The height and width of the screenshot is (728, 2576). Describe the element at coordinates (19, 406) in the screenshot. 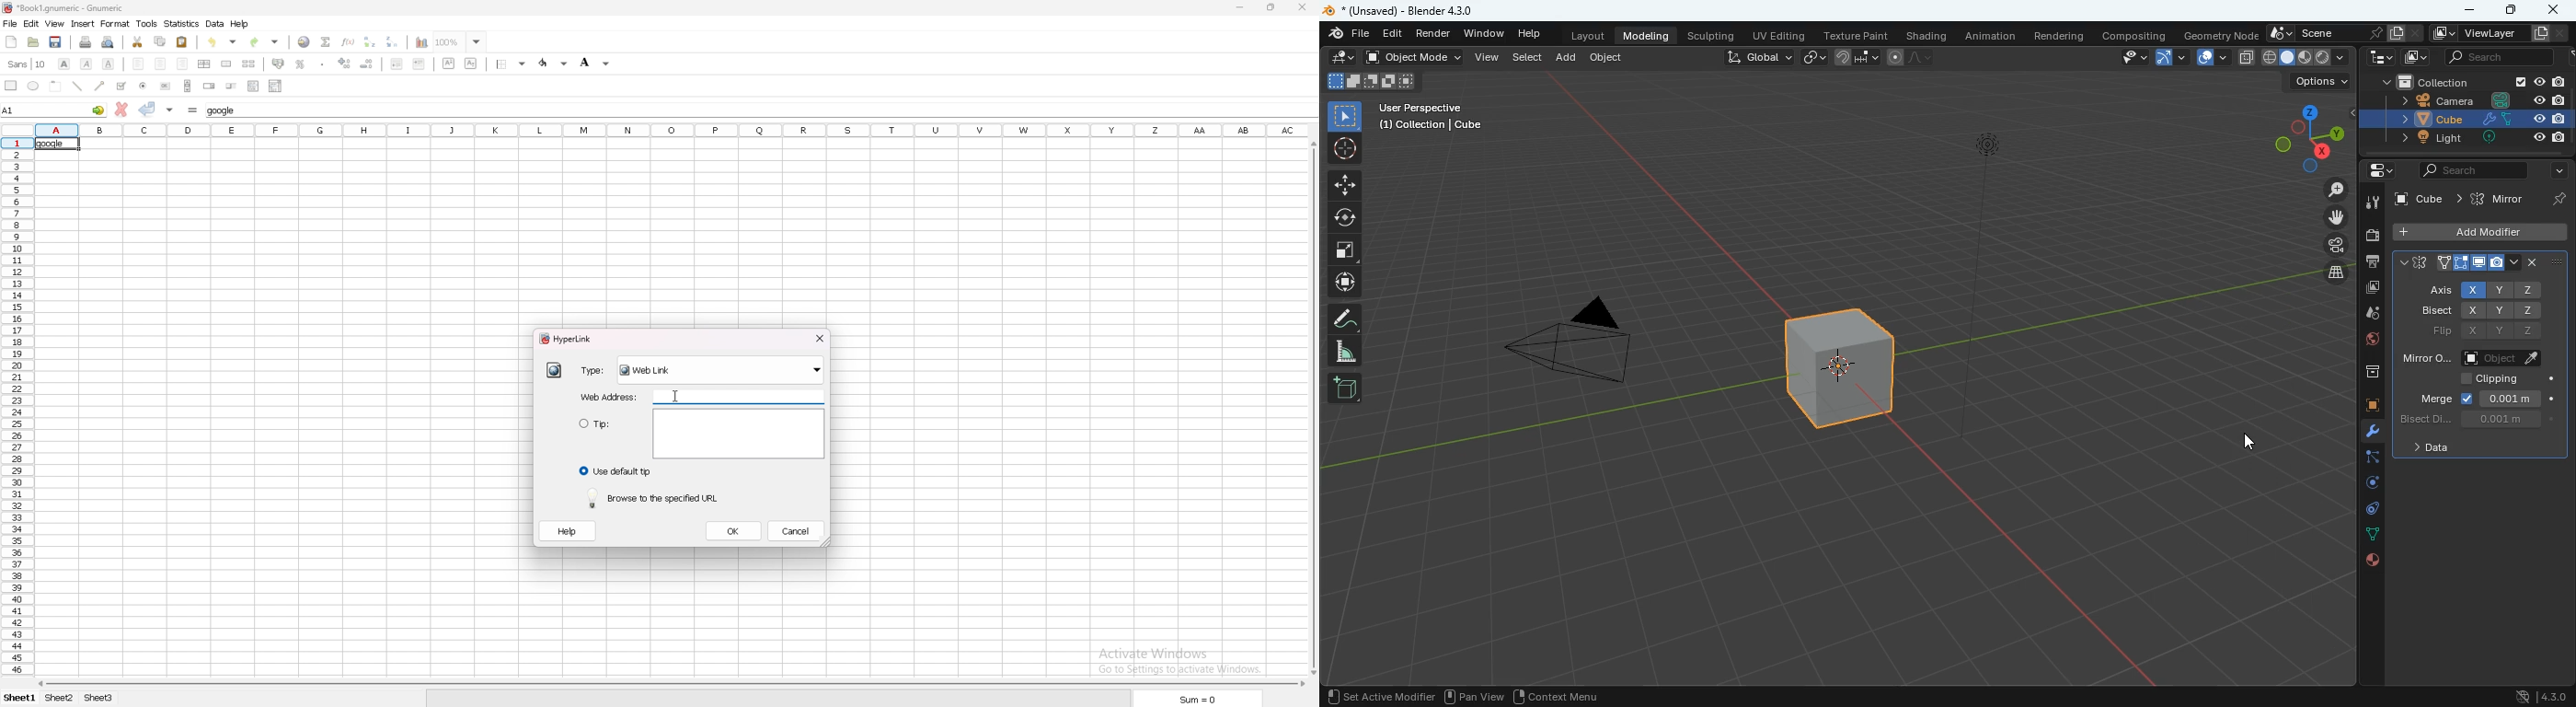

I see `rows` at that location.